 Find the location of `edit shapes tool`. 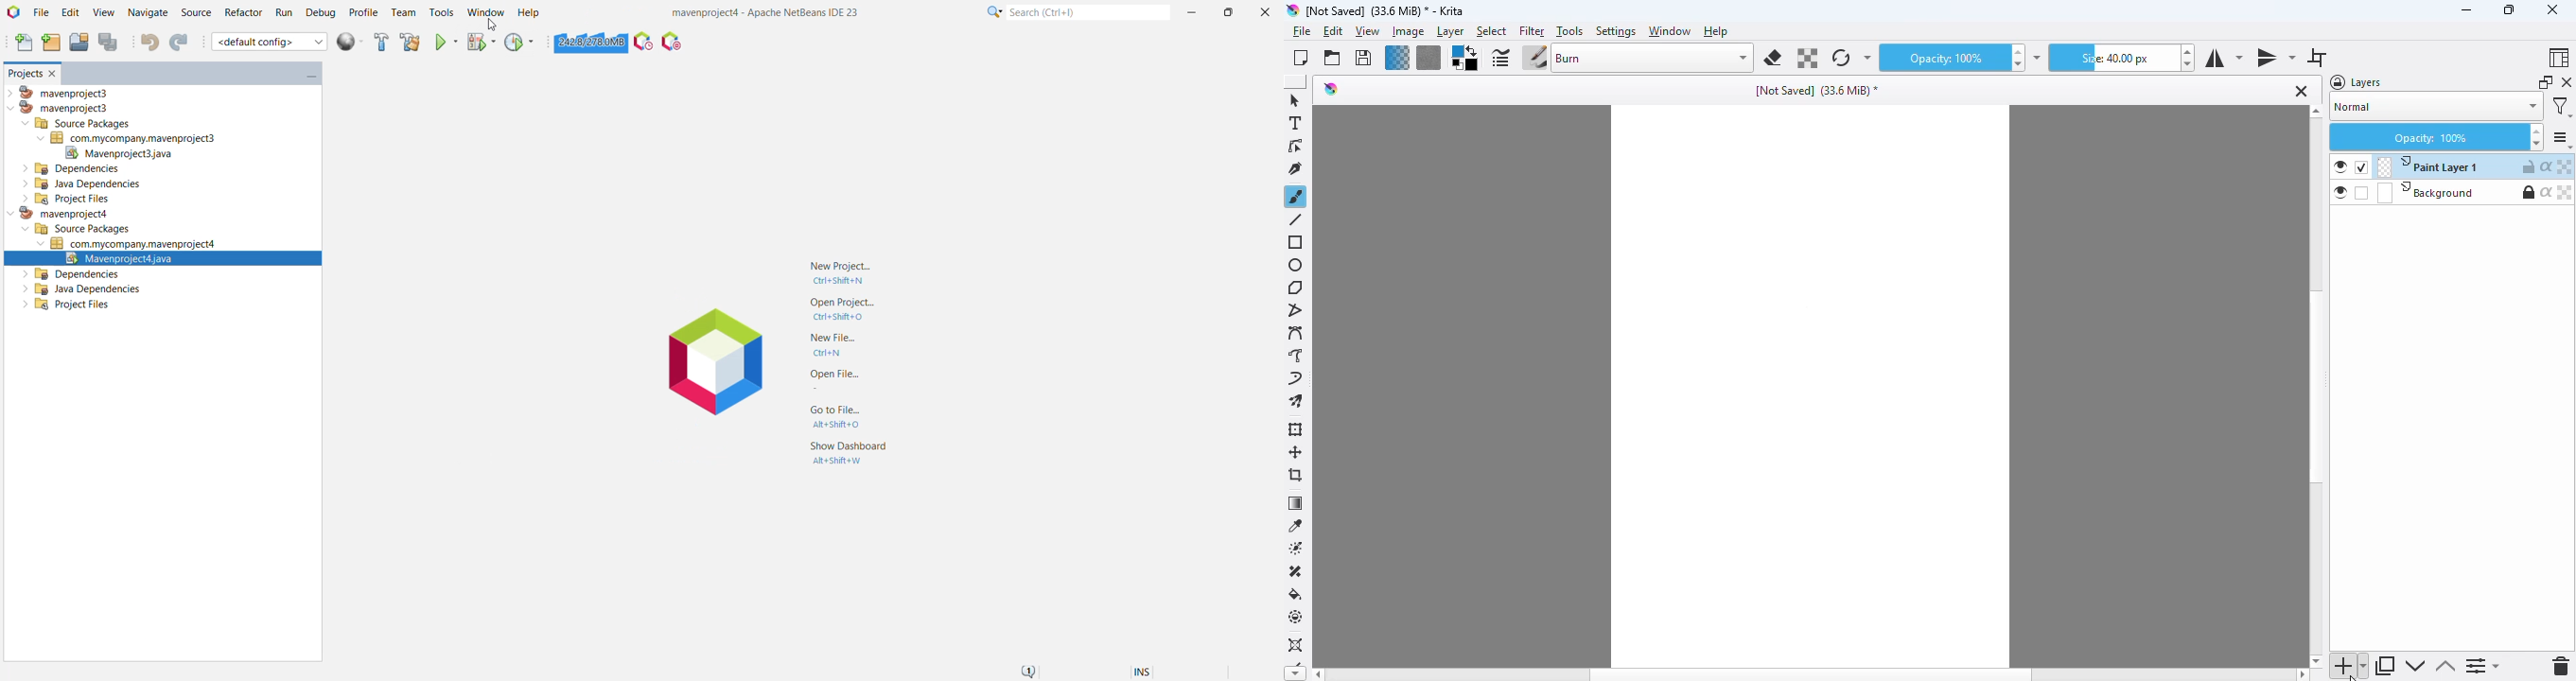

edit shapes tool is located at coordinates (1295, 147).